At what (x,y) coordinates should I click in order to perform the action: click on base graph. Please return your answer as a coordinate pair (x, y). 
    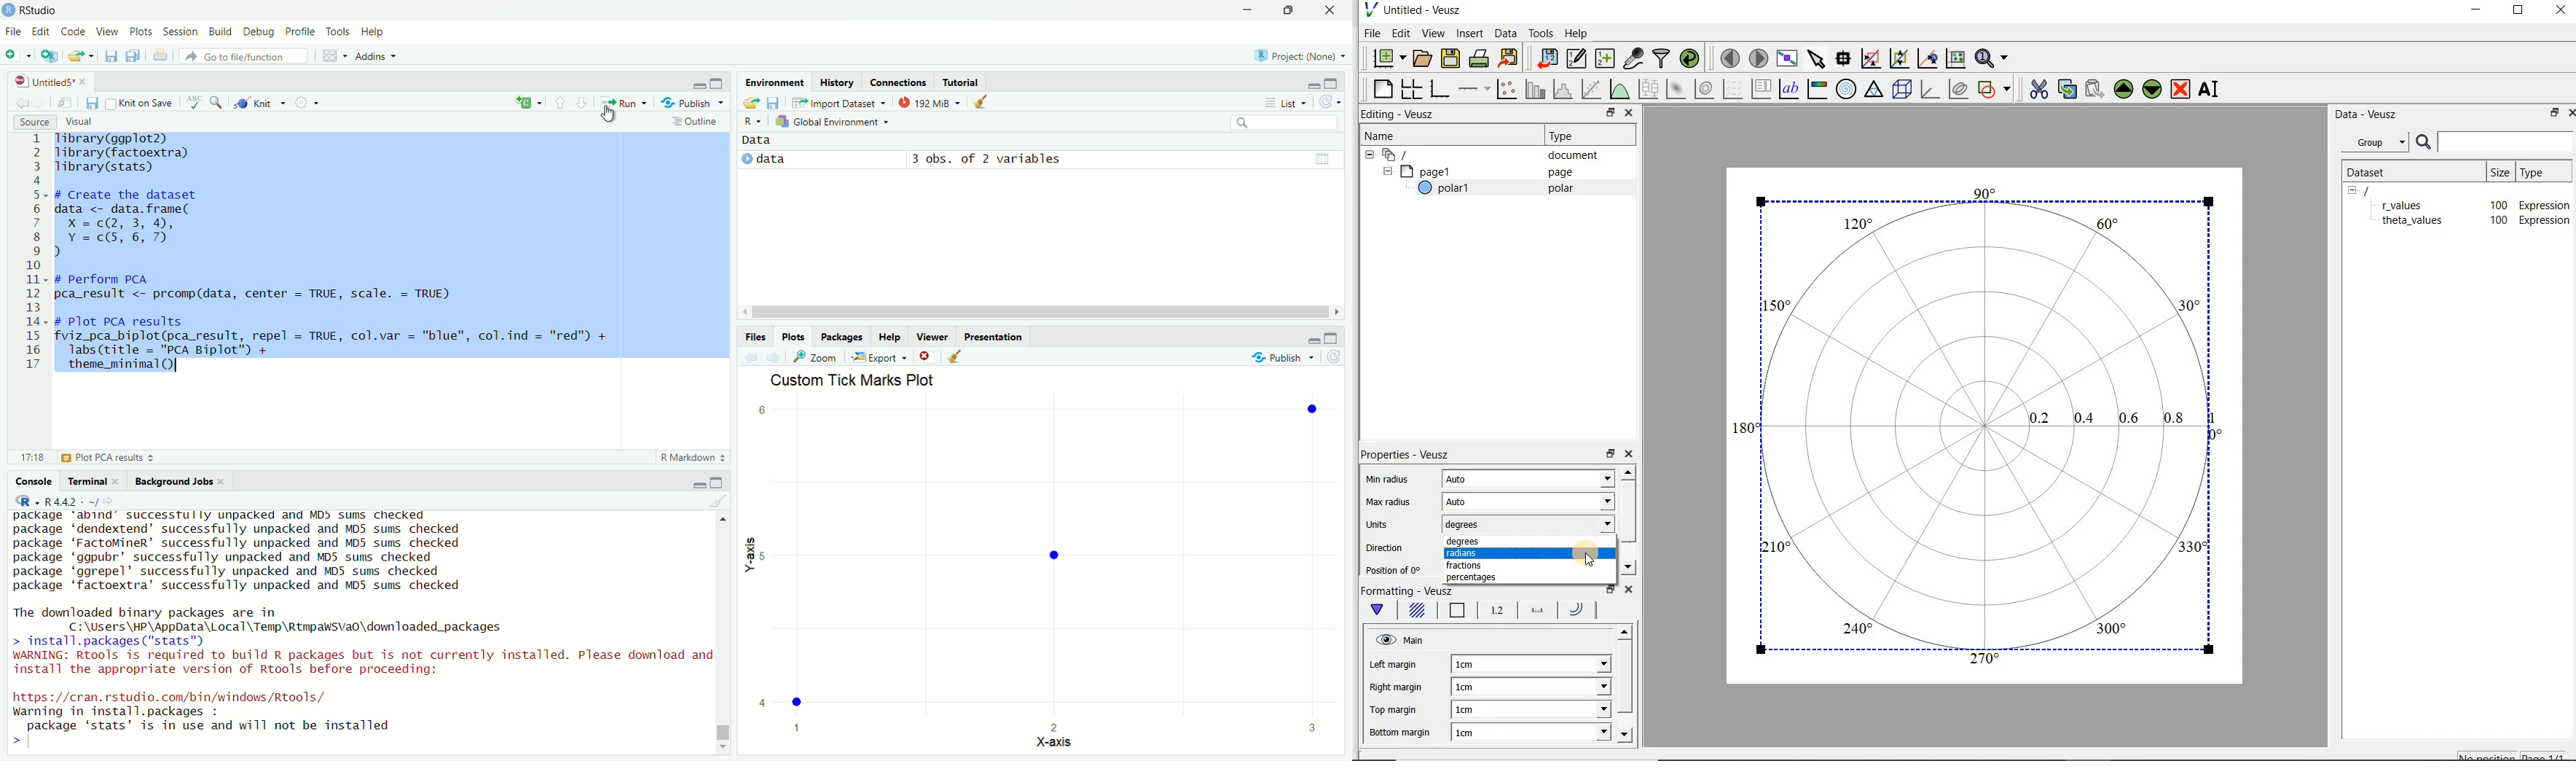
    Looking at the image, I should click on (1439, 90).